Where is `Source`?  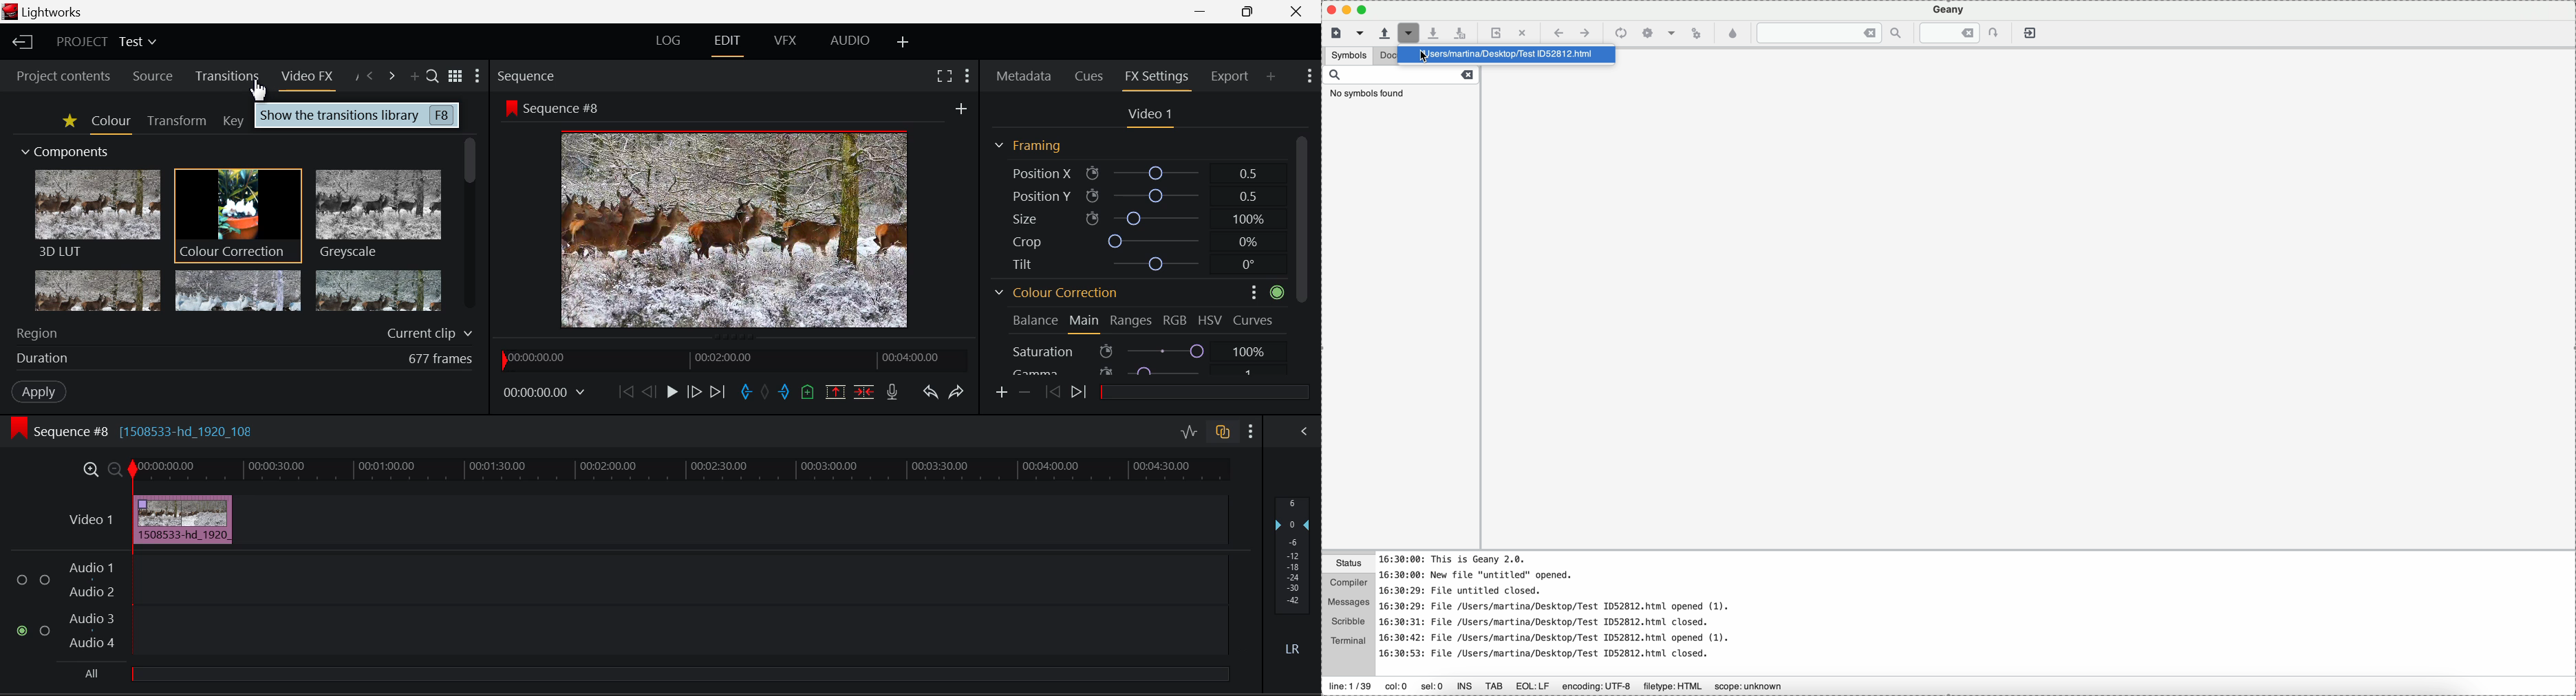 Source is located at coordinates (153, 76).